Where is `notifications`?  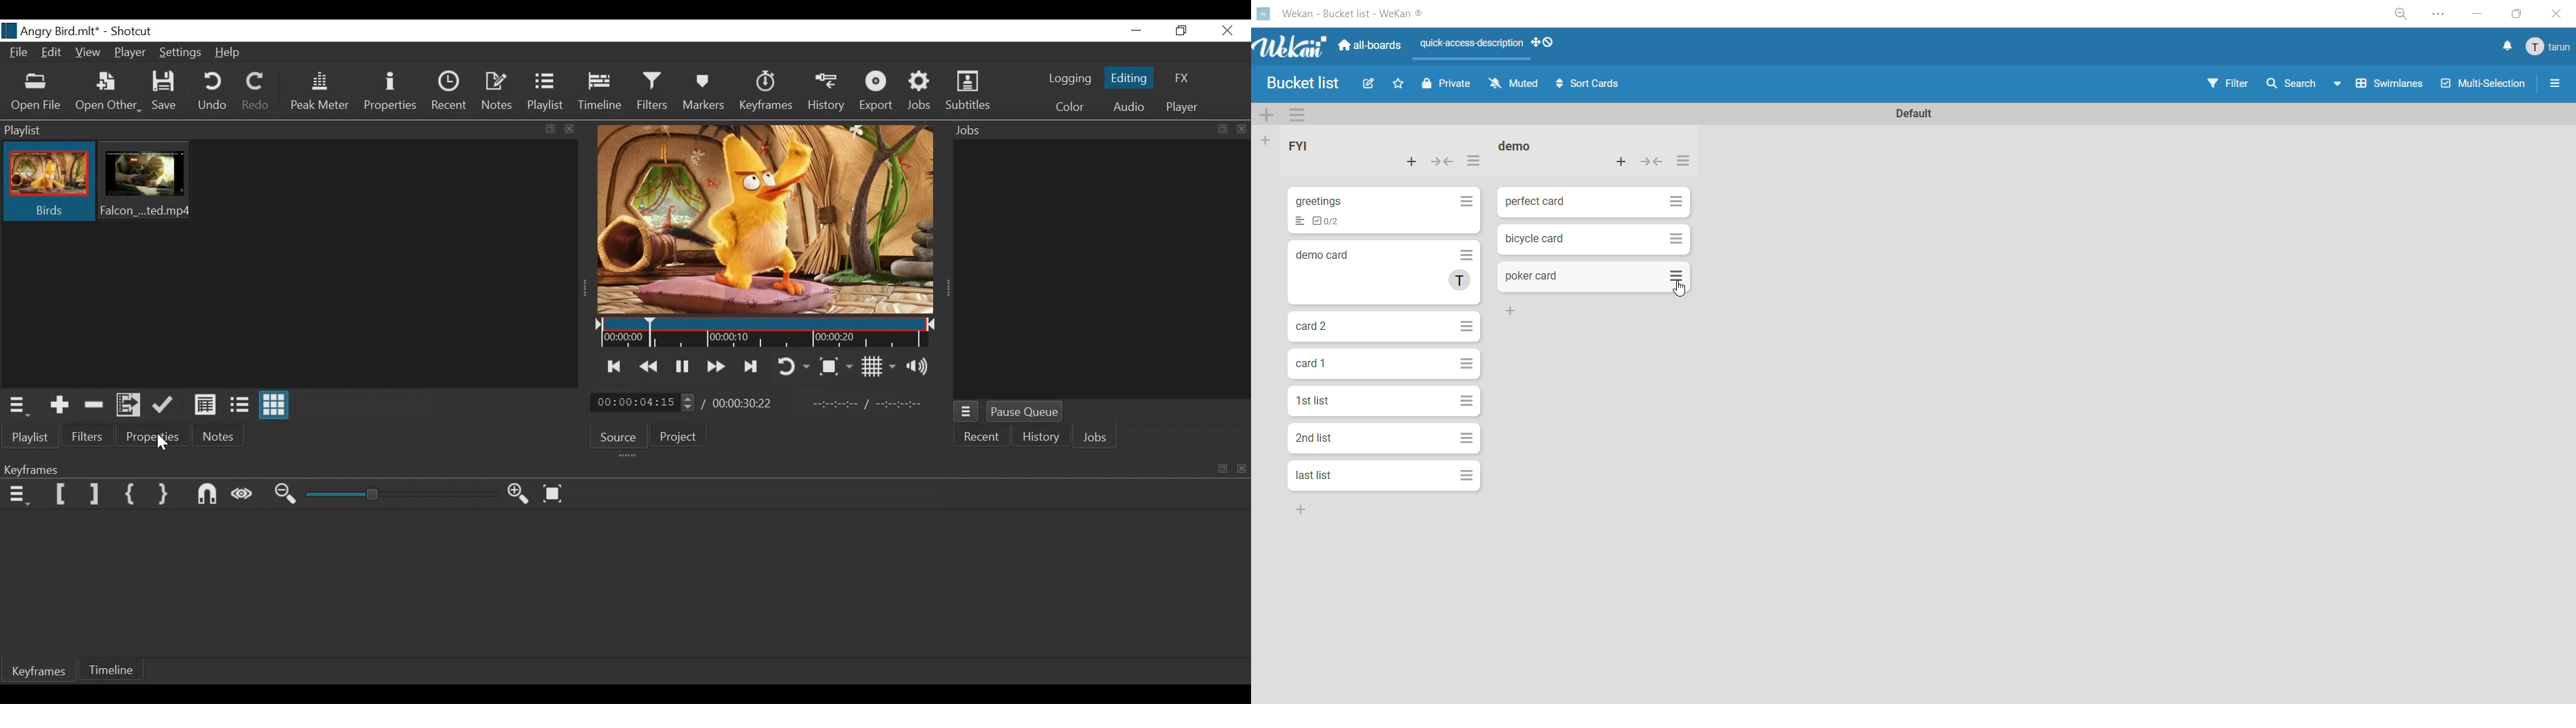
notifications is located at coordinates (2504, 47).